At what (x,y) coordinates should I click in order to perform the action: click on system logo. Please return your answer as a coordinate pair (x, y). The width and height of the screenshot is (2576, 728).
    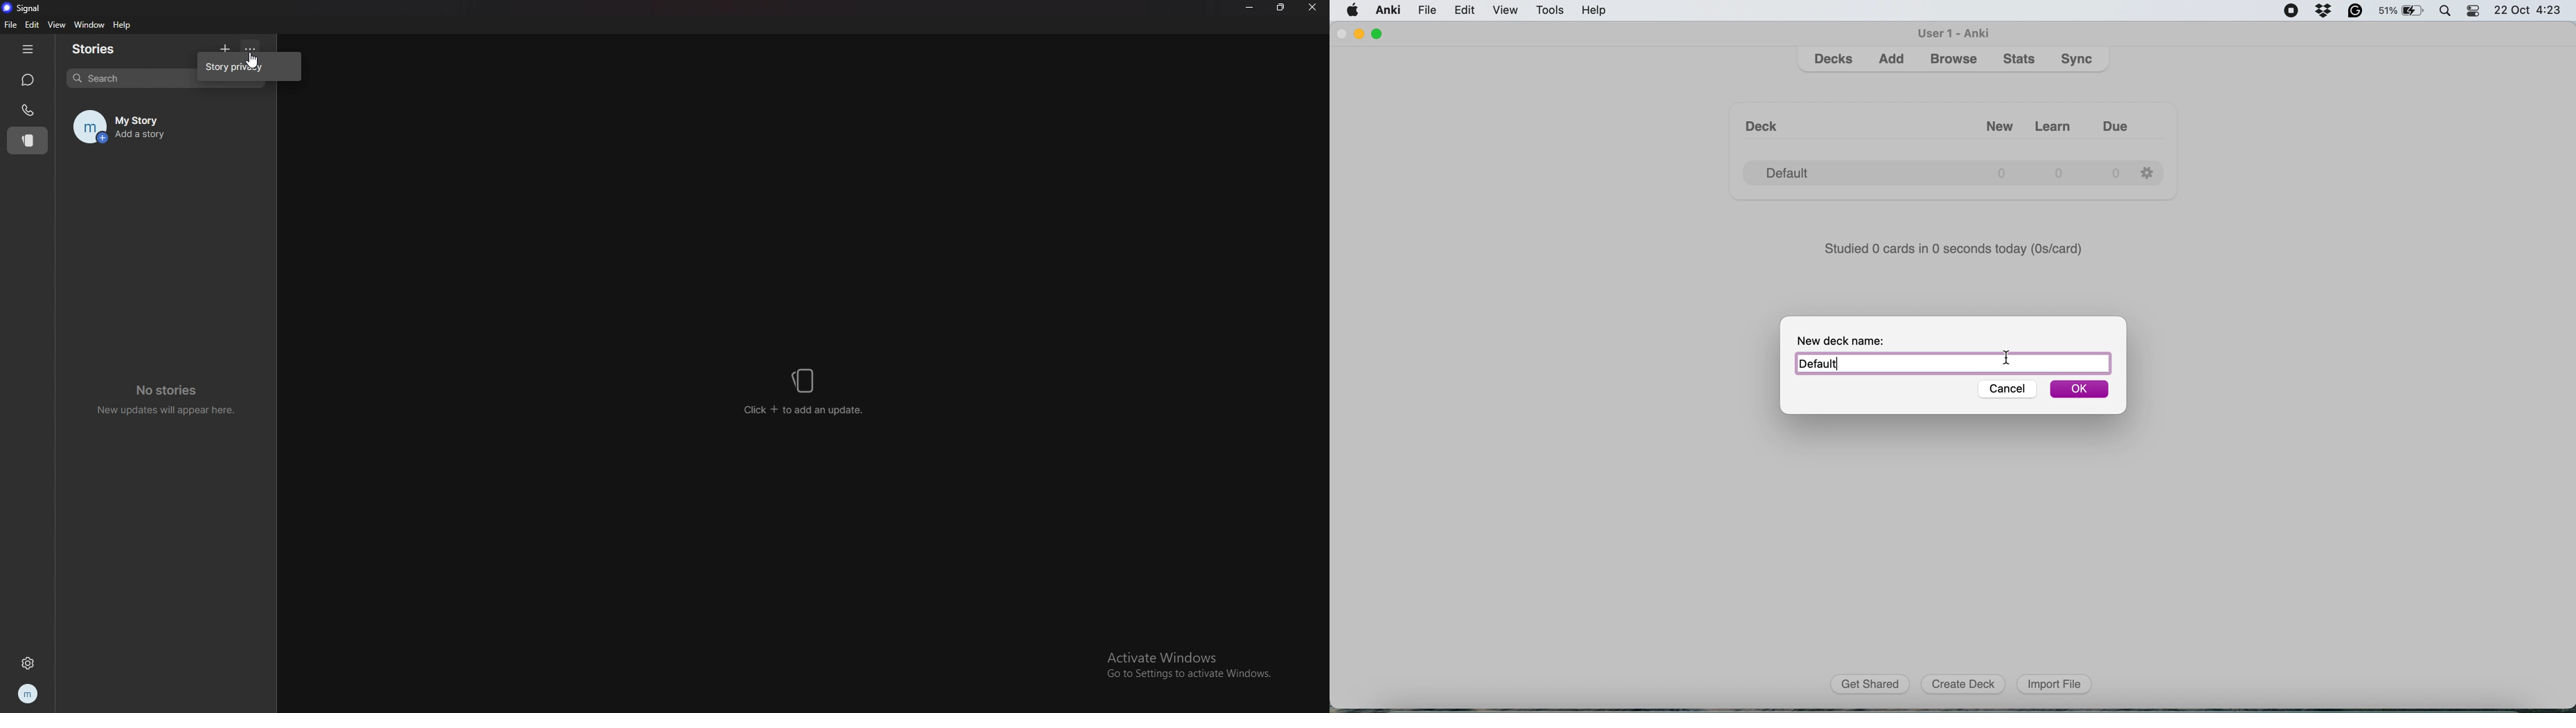
    Looking at the image, I should click on (1353, 11).